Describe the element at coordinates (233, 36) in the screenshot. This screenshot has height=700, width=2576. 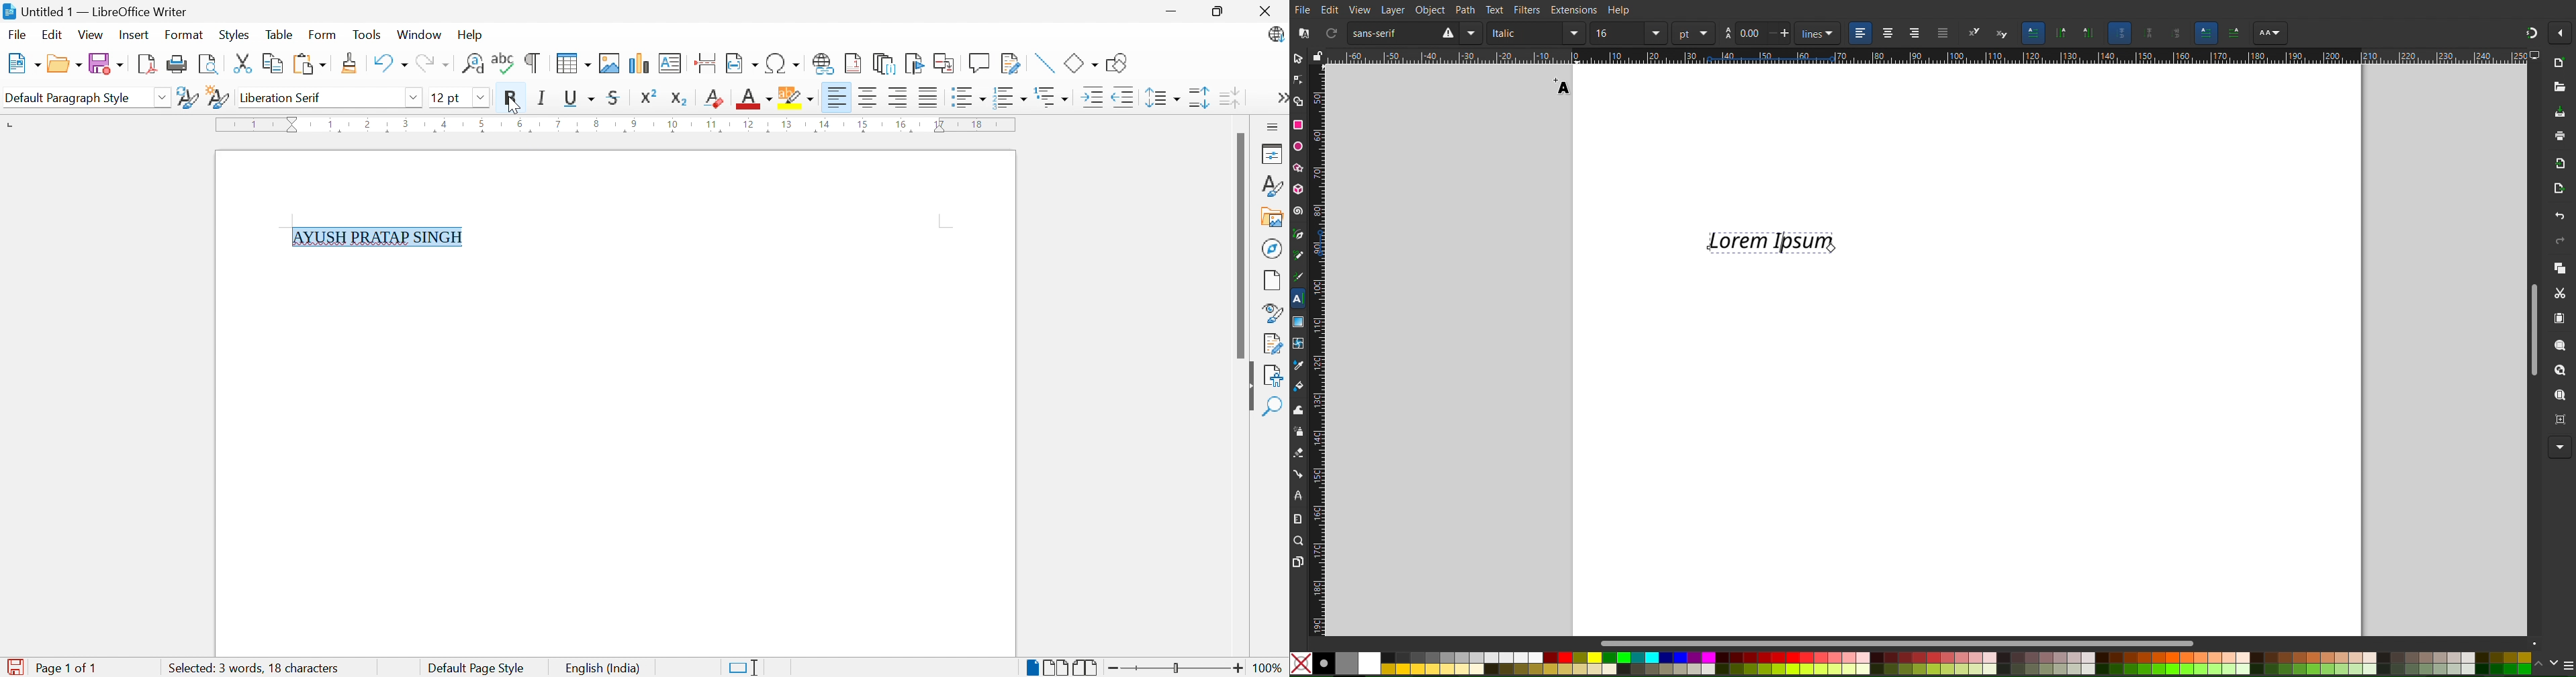
I see `Styles` at that location.